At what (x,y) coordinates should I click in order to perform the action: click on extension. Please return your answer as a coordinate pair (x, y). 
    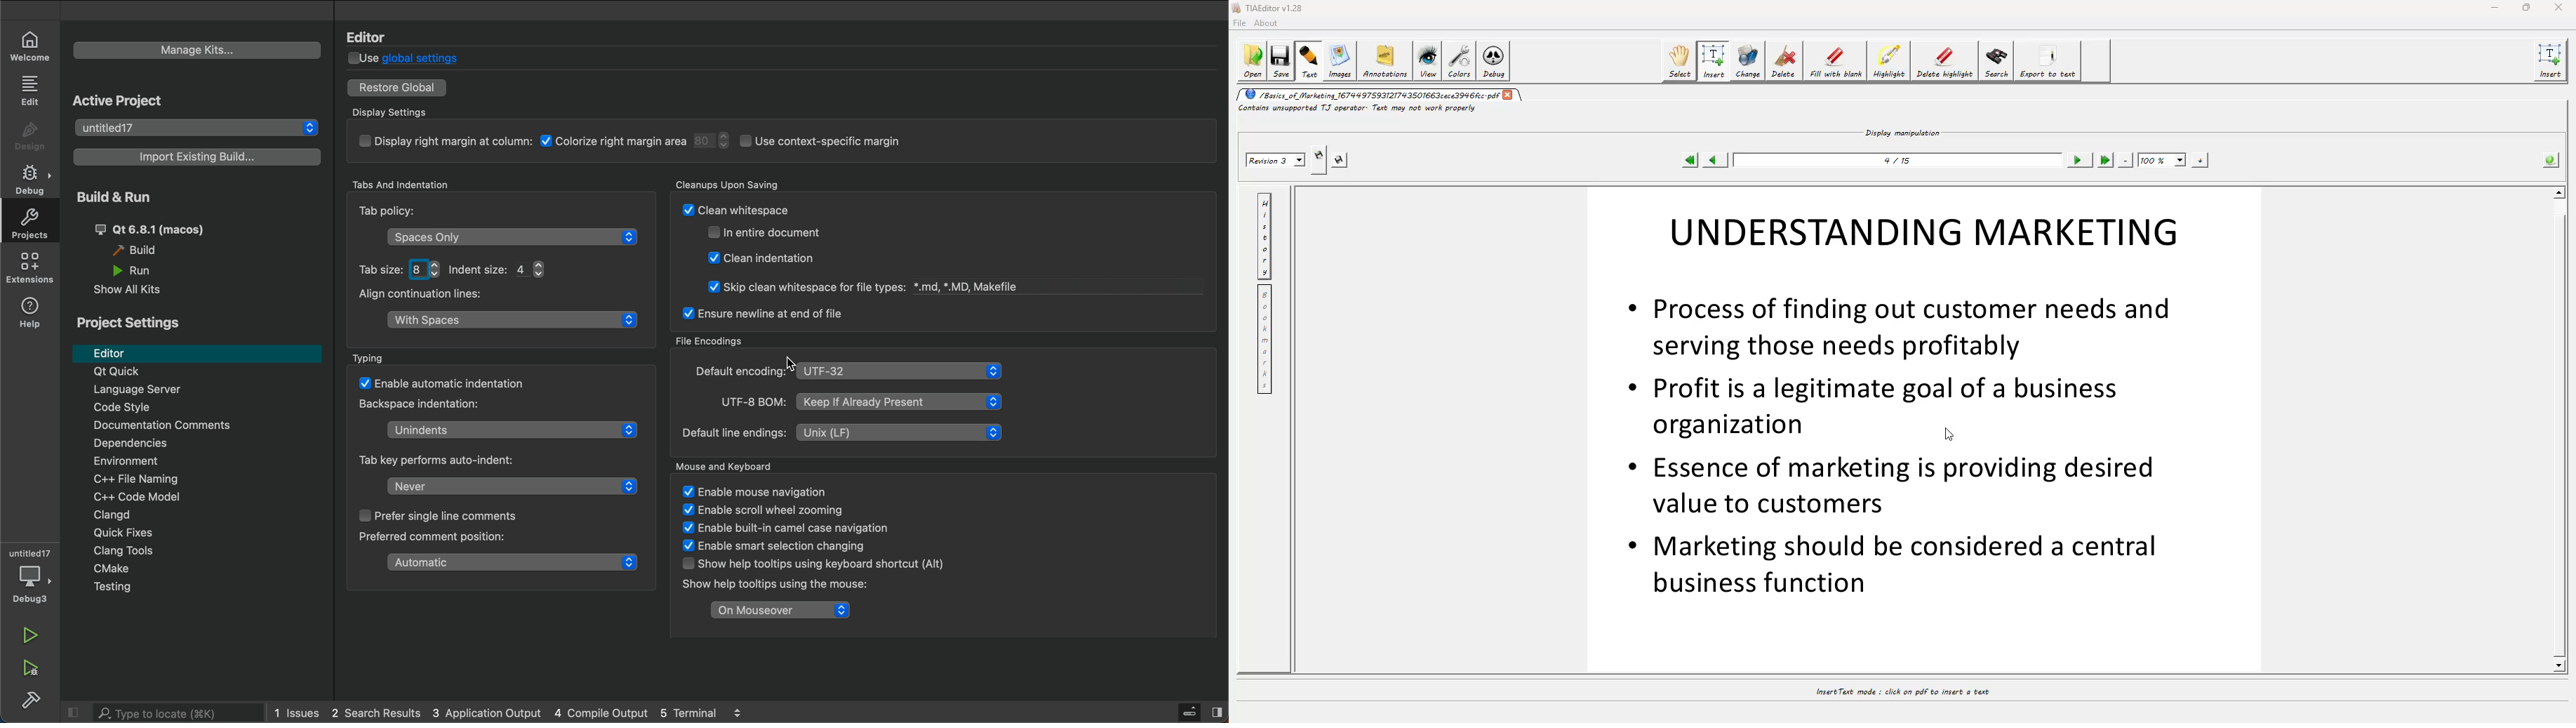
    Looking at the image, I should click on (30, 268).